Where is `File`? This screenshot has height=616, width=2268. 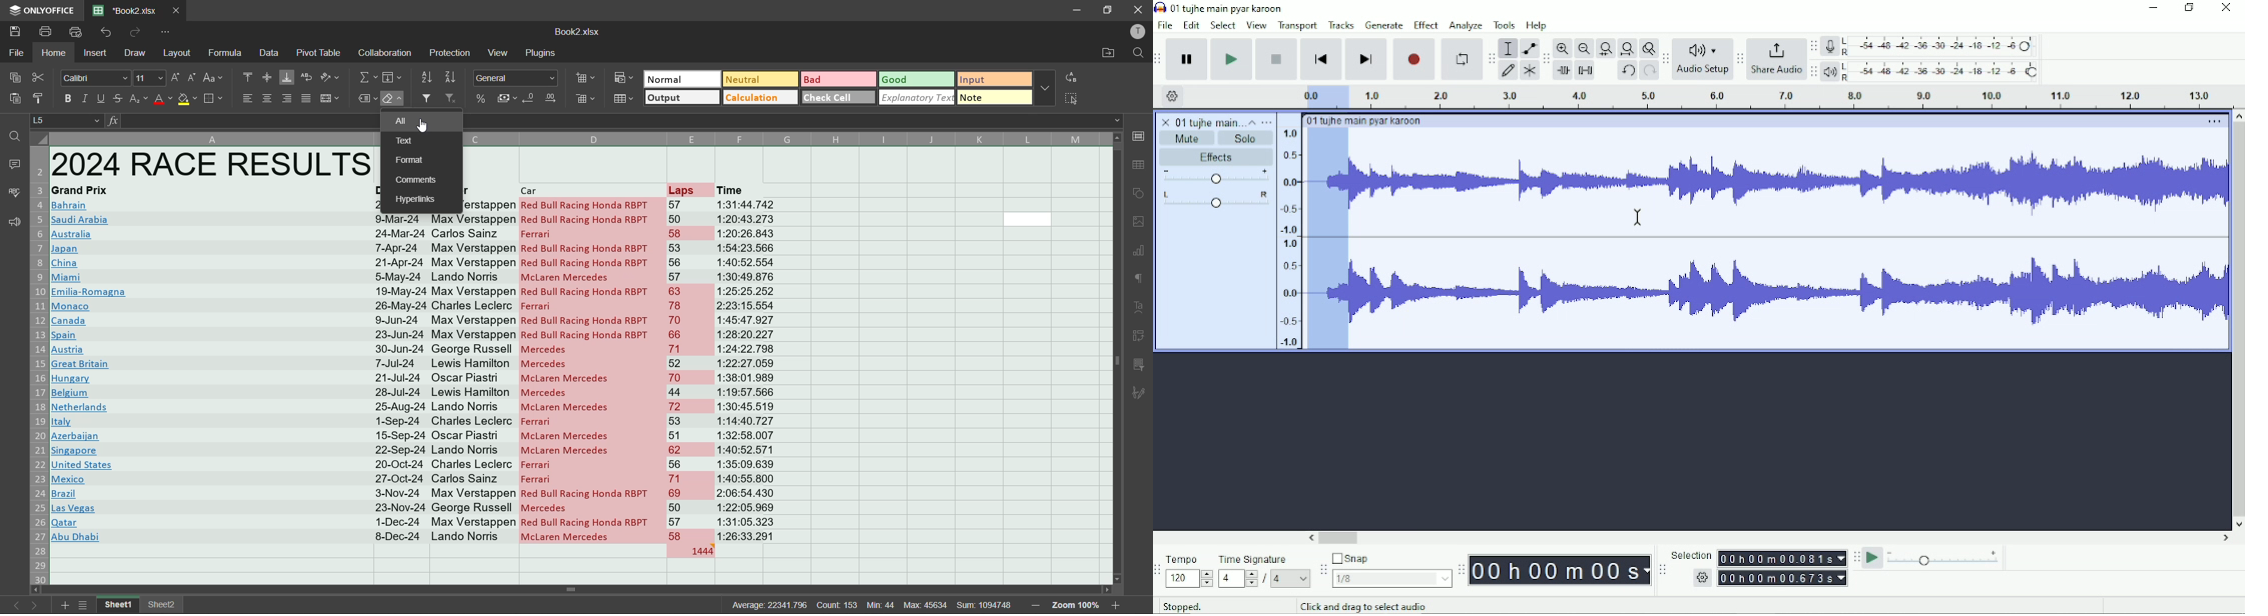 File is located at coordinates (1167, 25).